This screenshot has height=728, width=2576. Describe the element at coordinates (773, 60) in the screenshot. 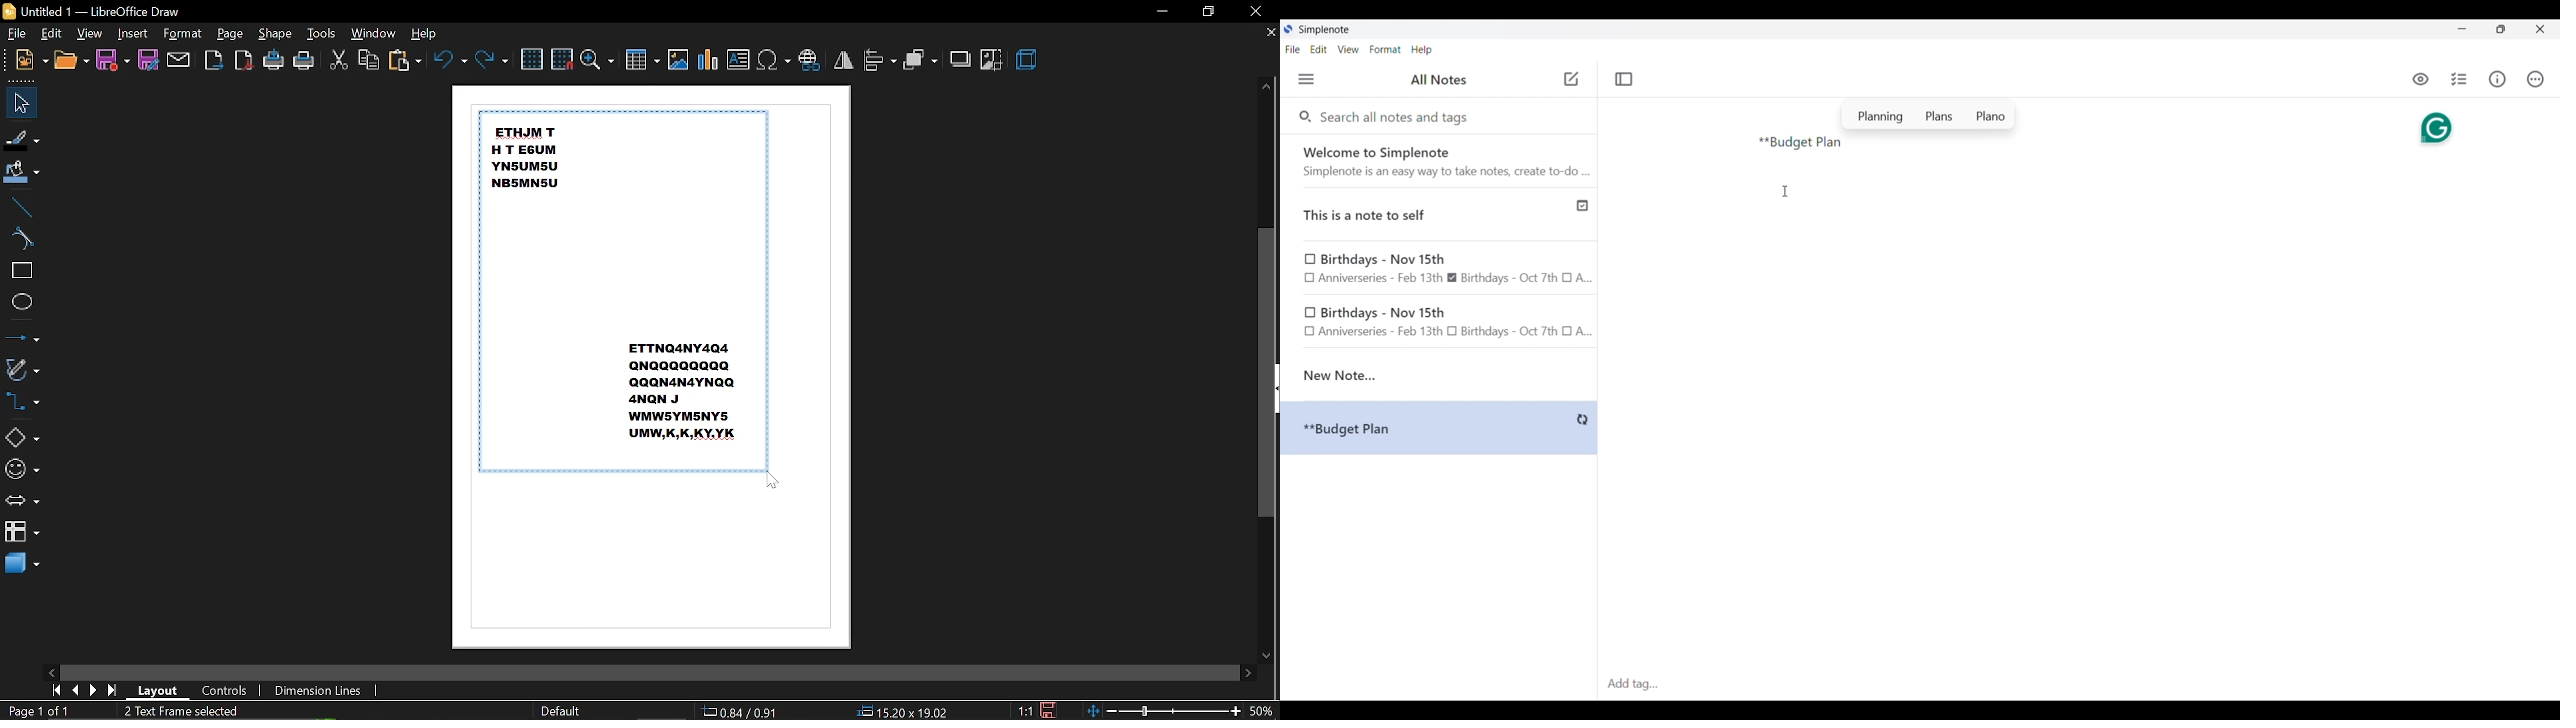

I see `insert symbol` at that location.